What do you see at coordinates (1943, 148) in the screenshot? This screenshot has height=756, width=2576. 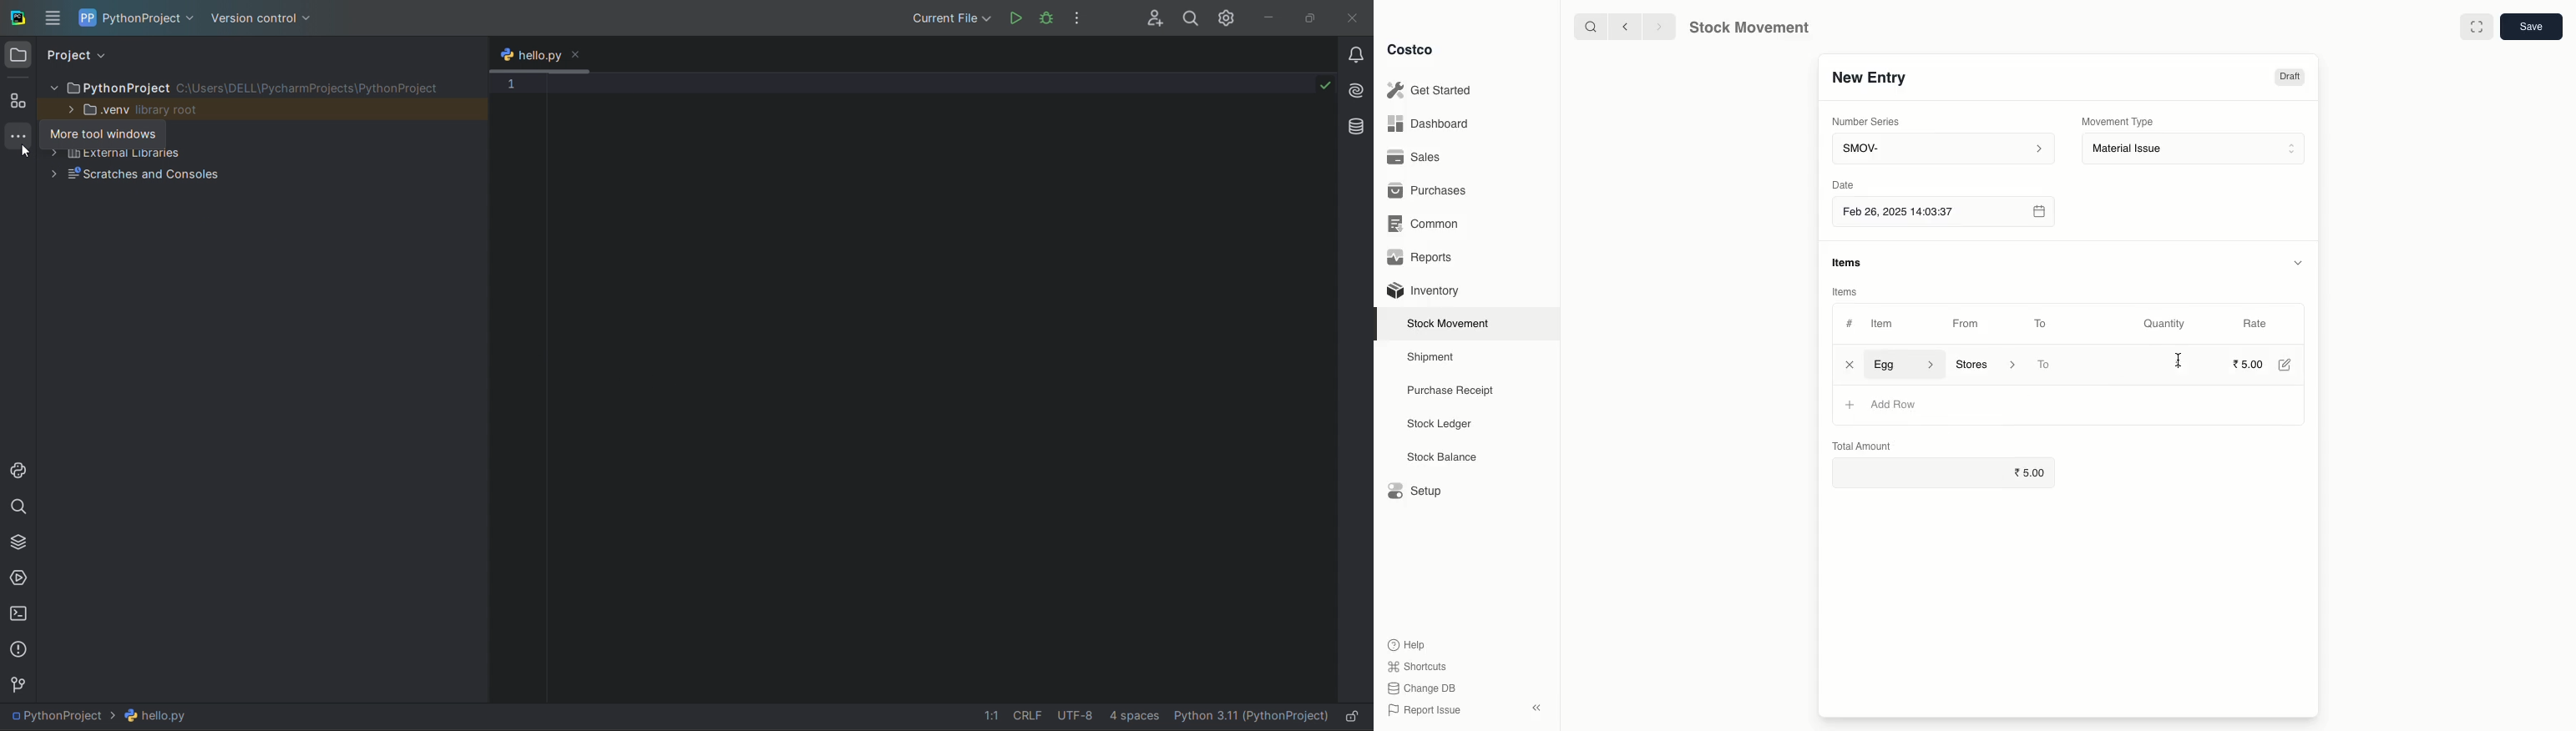 I see `SMOV-` at bounding box center [1943, 148].